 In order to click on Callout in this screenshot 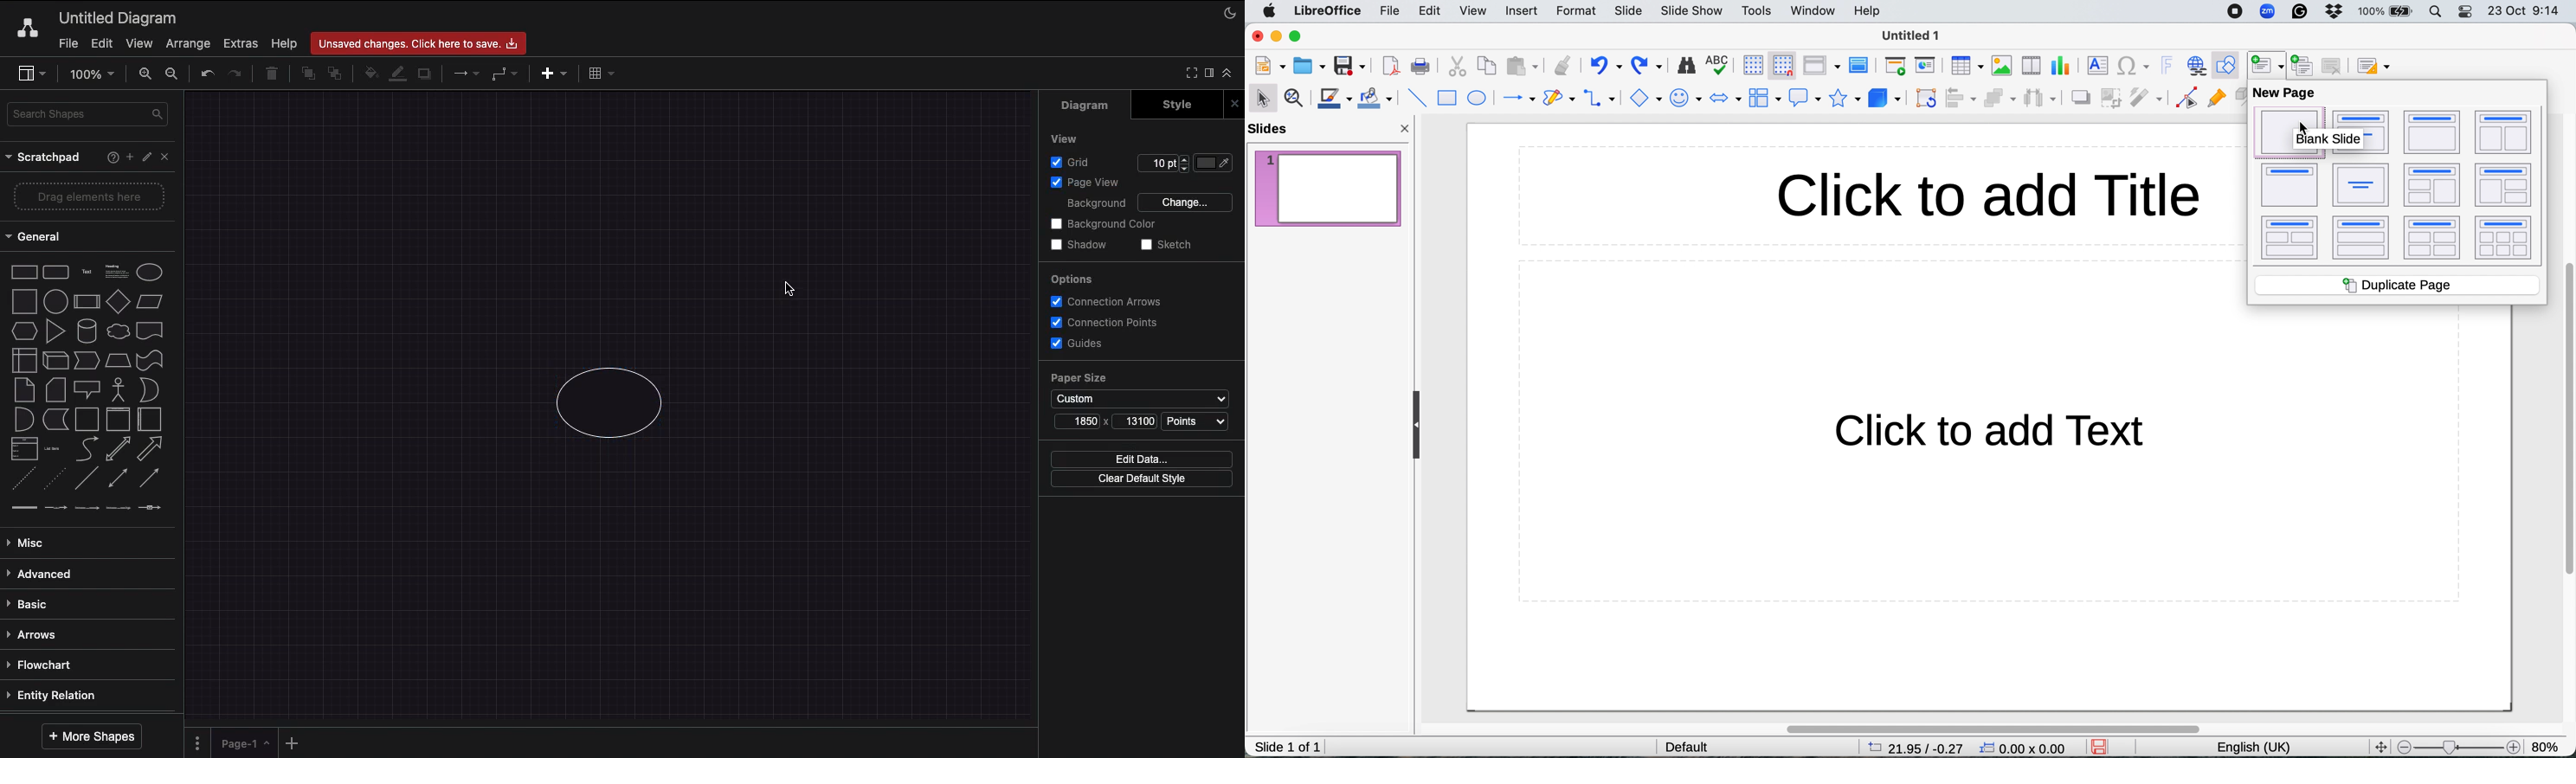, I will do `click(88, 389)`.